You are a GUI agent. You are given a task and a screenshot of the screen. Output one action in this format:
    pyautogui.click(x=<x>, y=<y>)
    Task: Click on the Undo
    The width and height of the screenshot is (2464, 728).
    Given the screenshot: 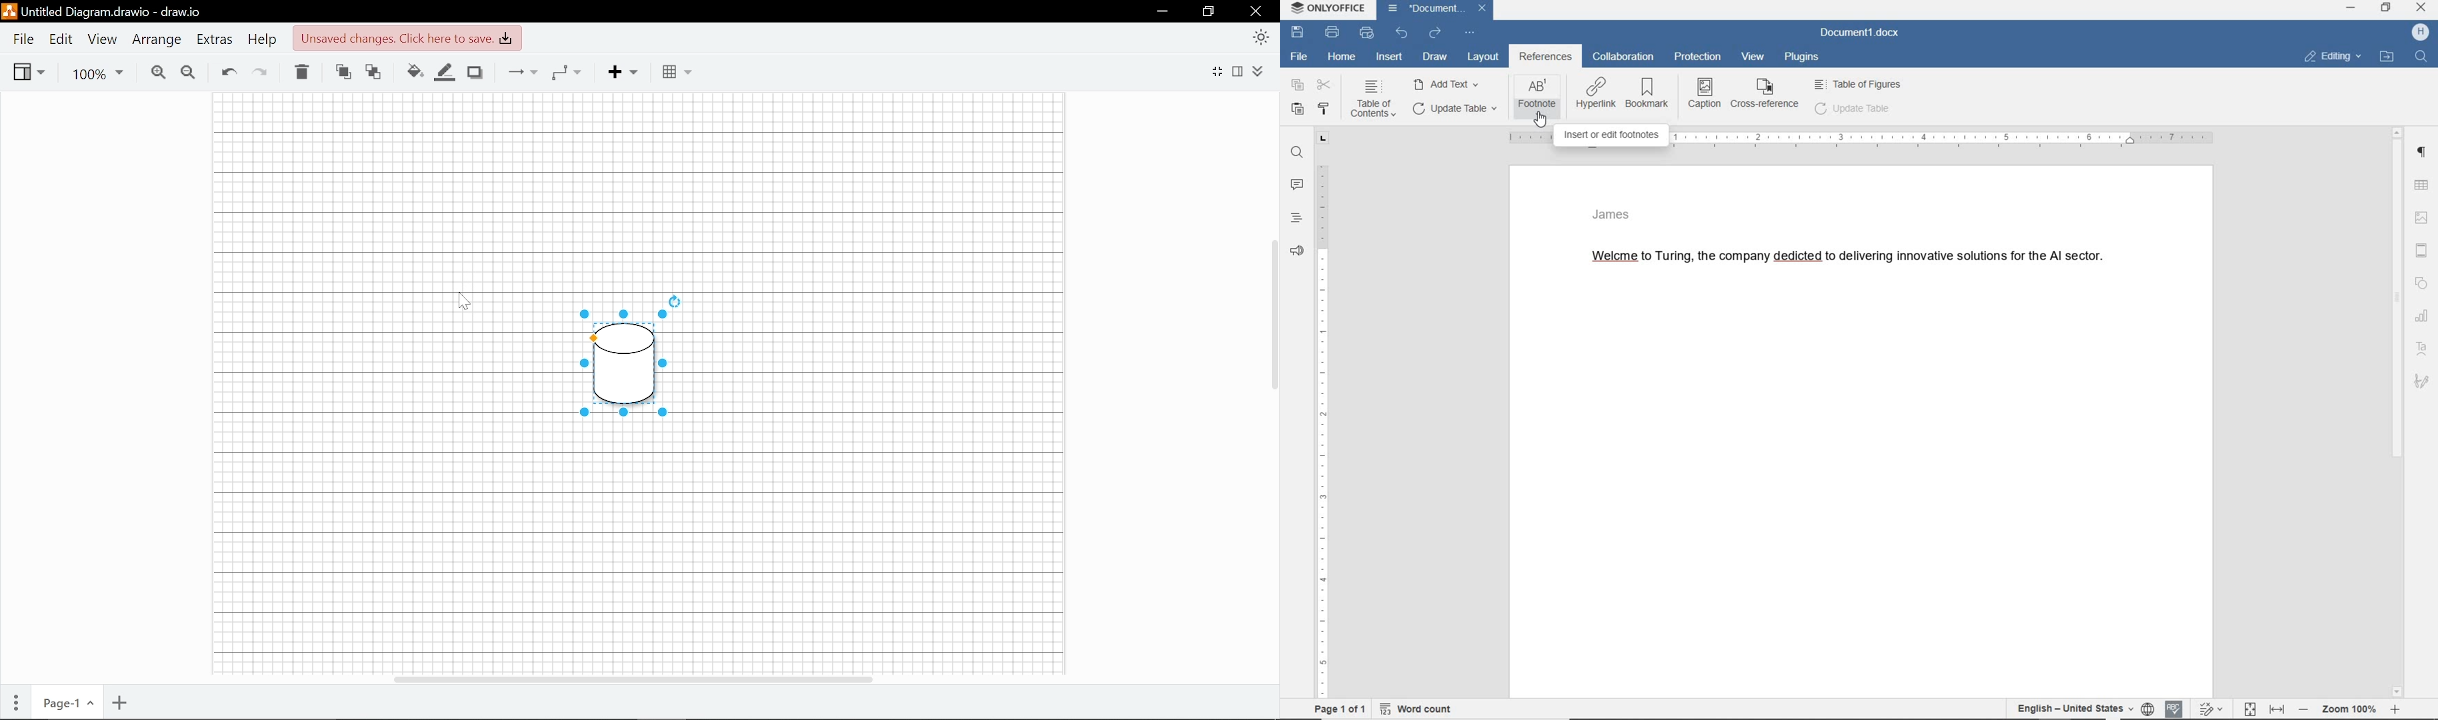 What is the action you would take?
    pyautogui.click(x=229, y=72)
    